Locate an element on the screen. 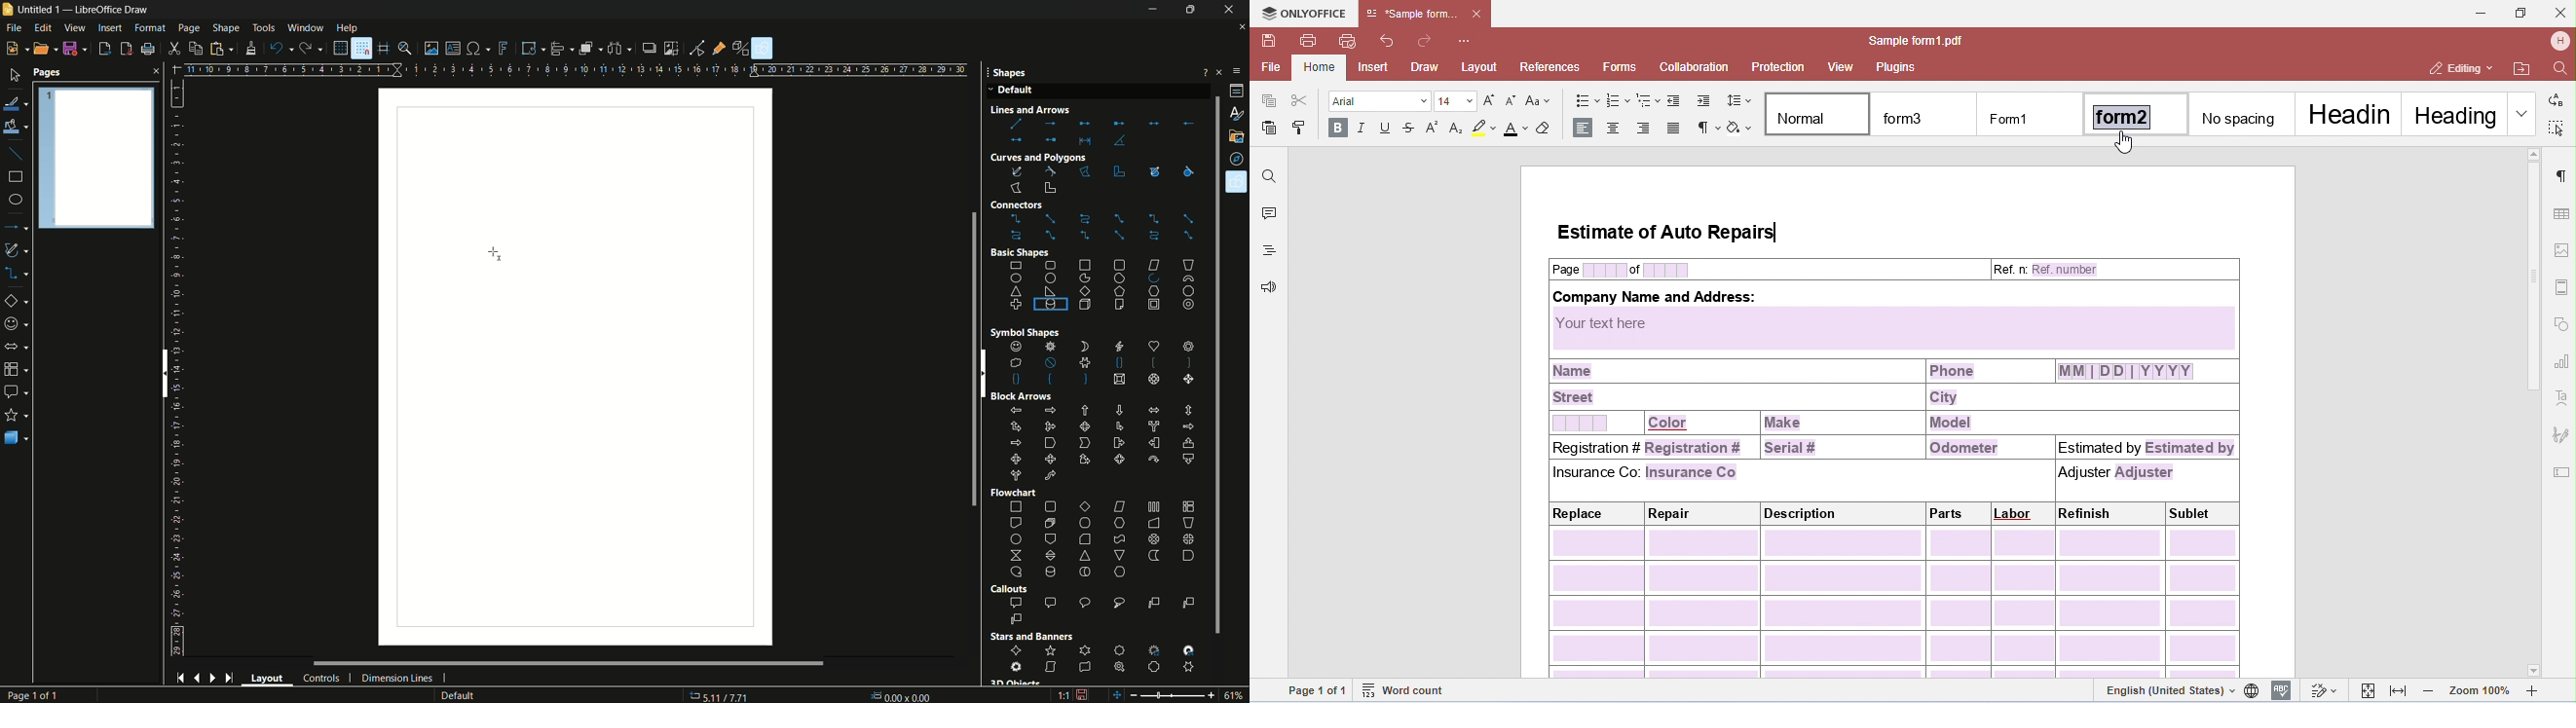 The width and height of the screenshot is (2576, 728). zoom and pan is located at coordinates (406, 48).